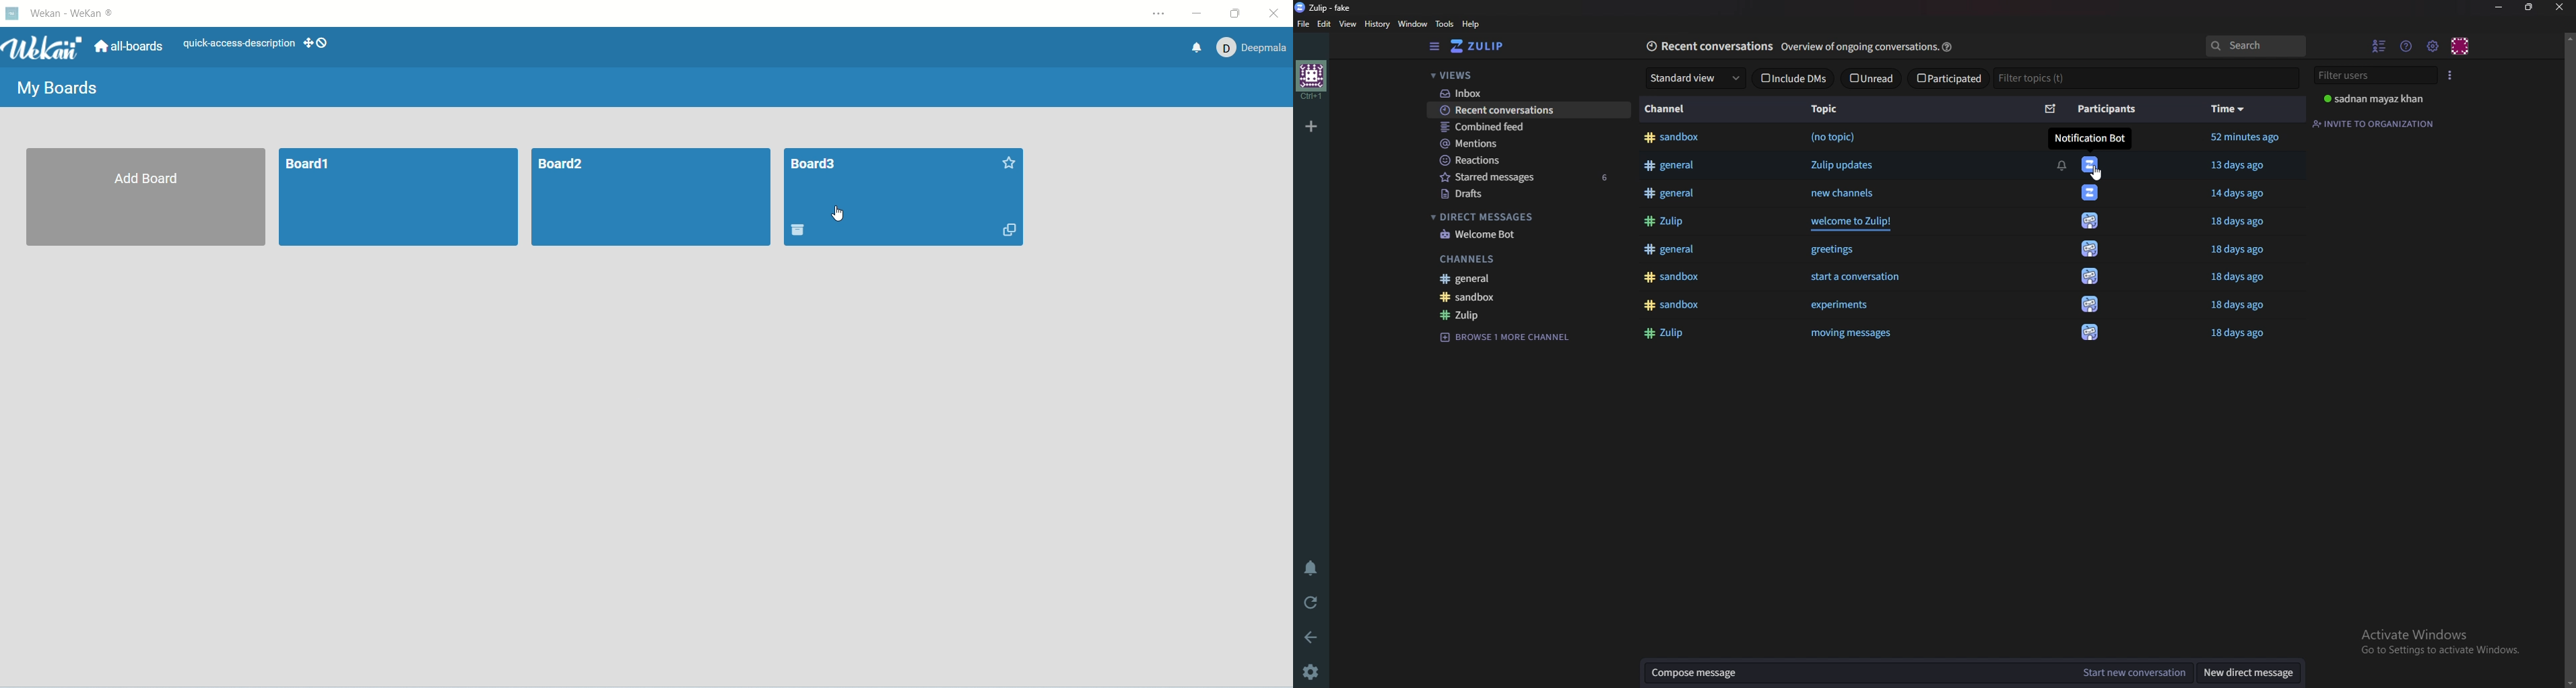 The height and width of the screenshot is (700, 2576). What do you see at coordinates (1515, 313) in the screenshot?
I see `zulip` at bounding box center [1515, 313].